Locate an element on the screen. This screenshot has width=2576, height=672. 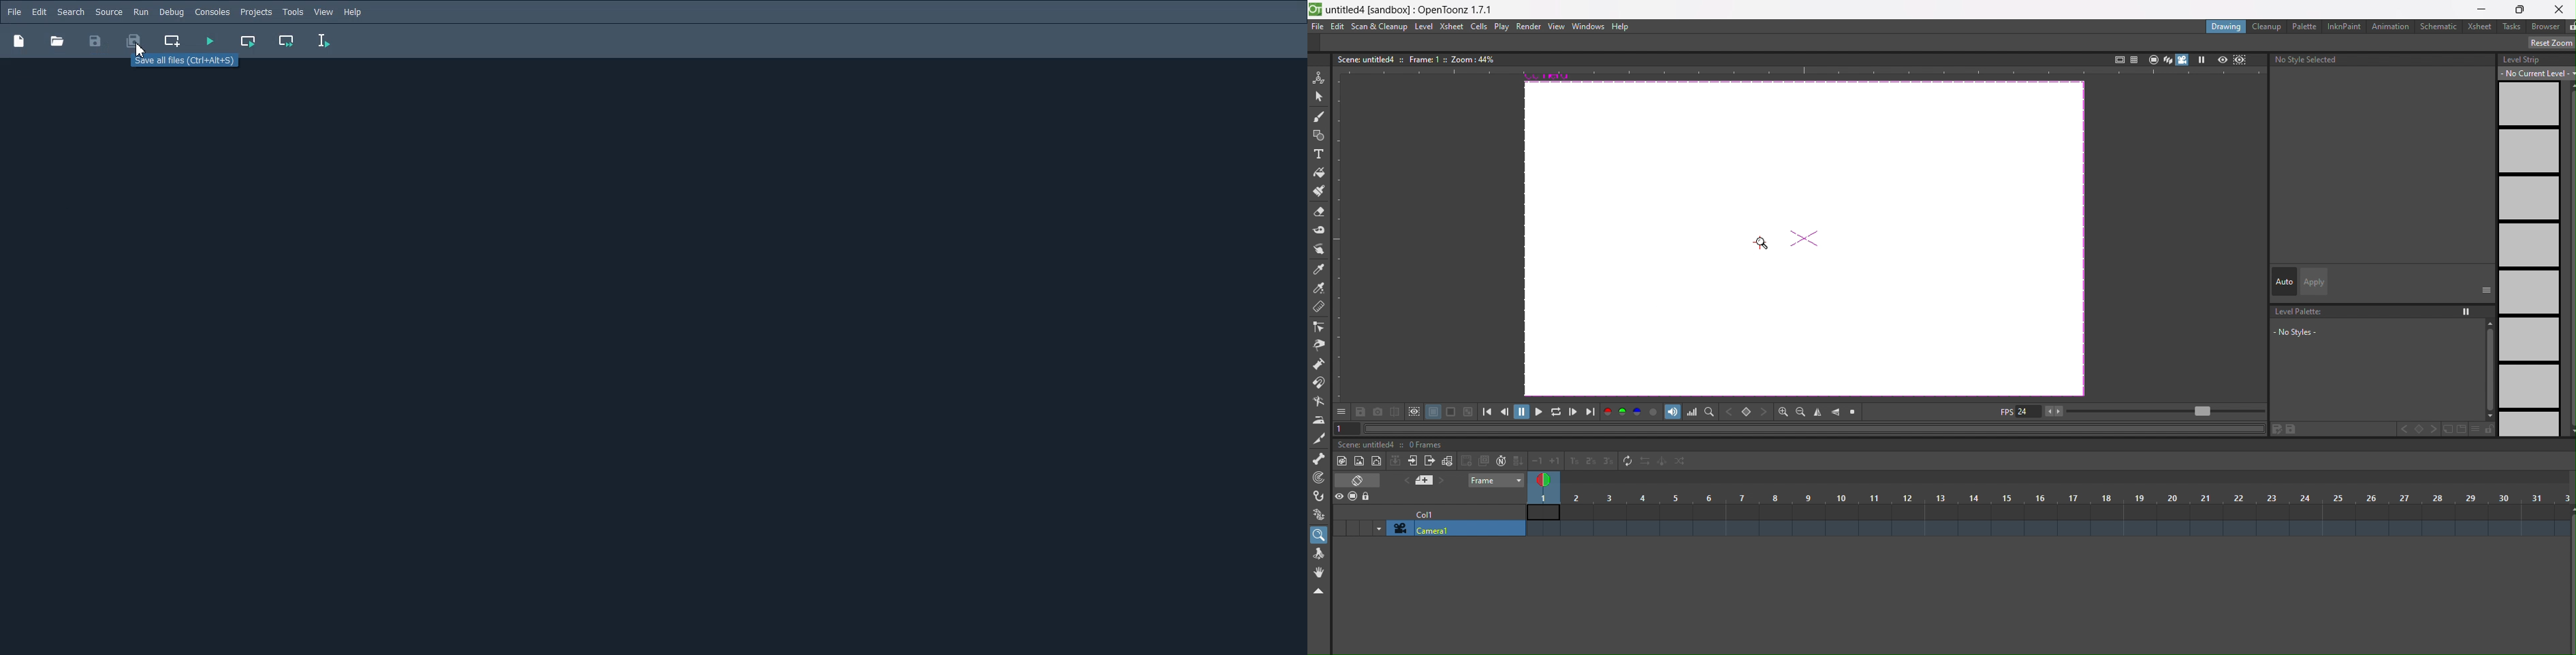
Run Current cell and go to next cell is located at coordinates (287, 42).